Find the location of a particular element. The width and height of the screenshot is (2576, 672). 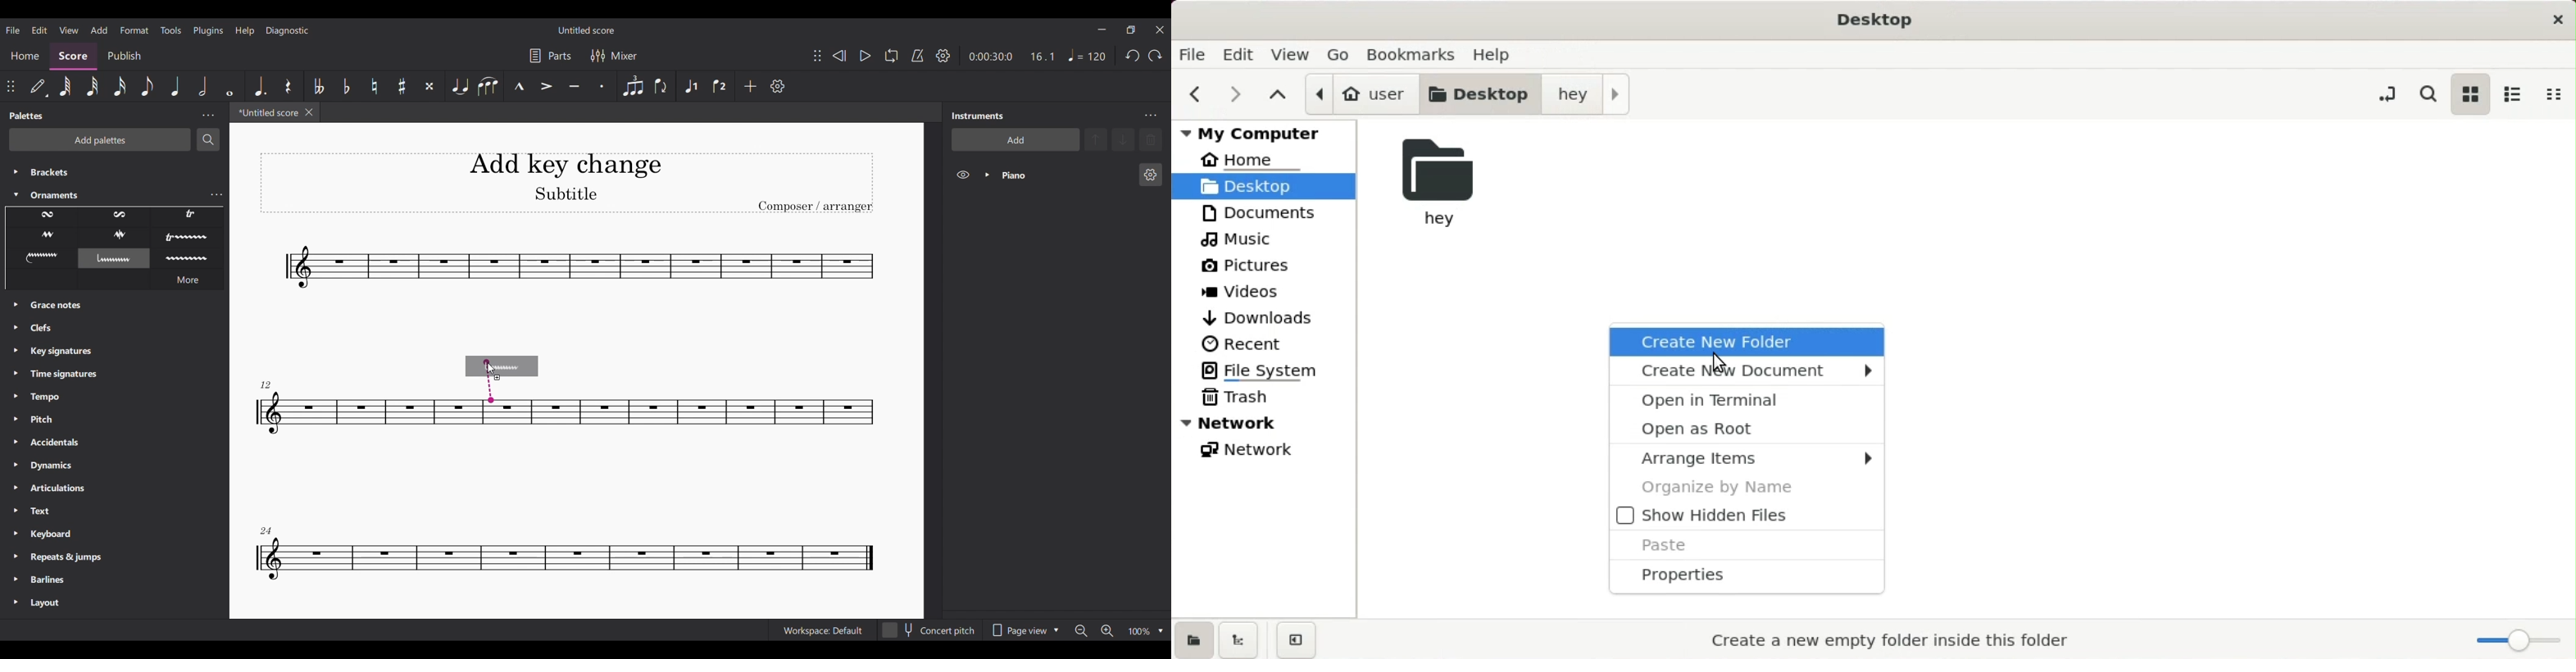

Add palettes is located at coordinates (100, 140).